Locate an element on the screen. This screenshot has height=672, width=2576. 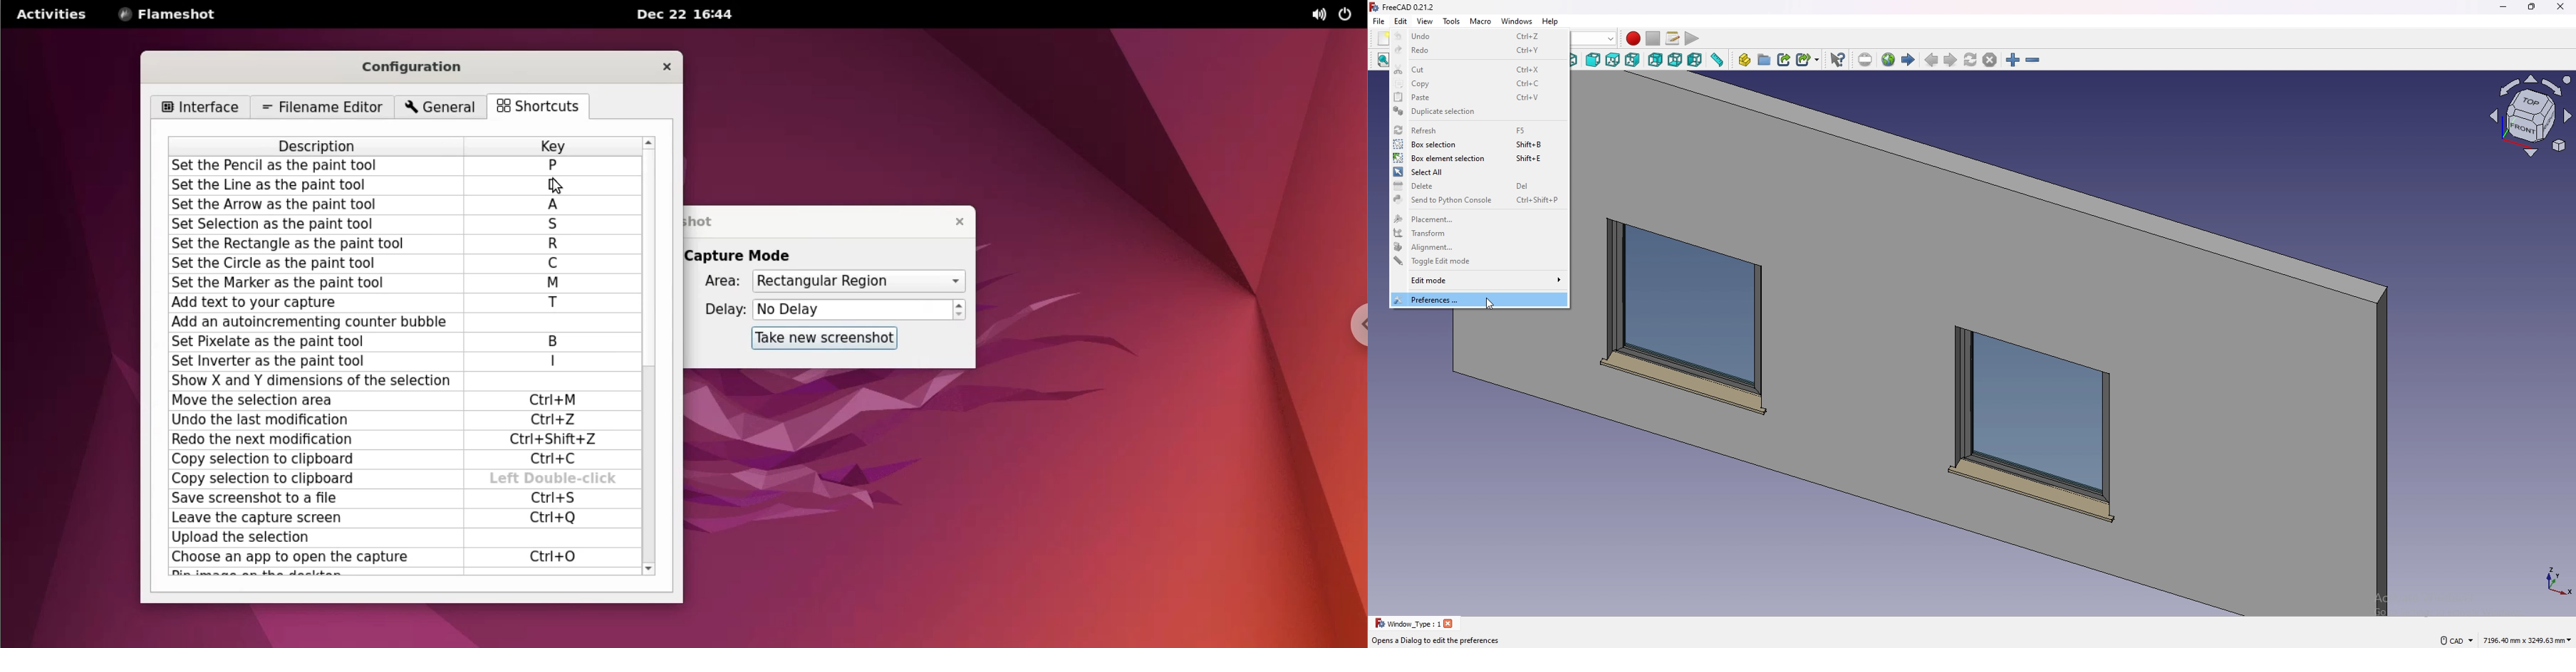
alignment is located at coordinates (1478, 246).